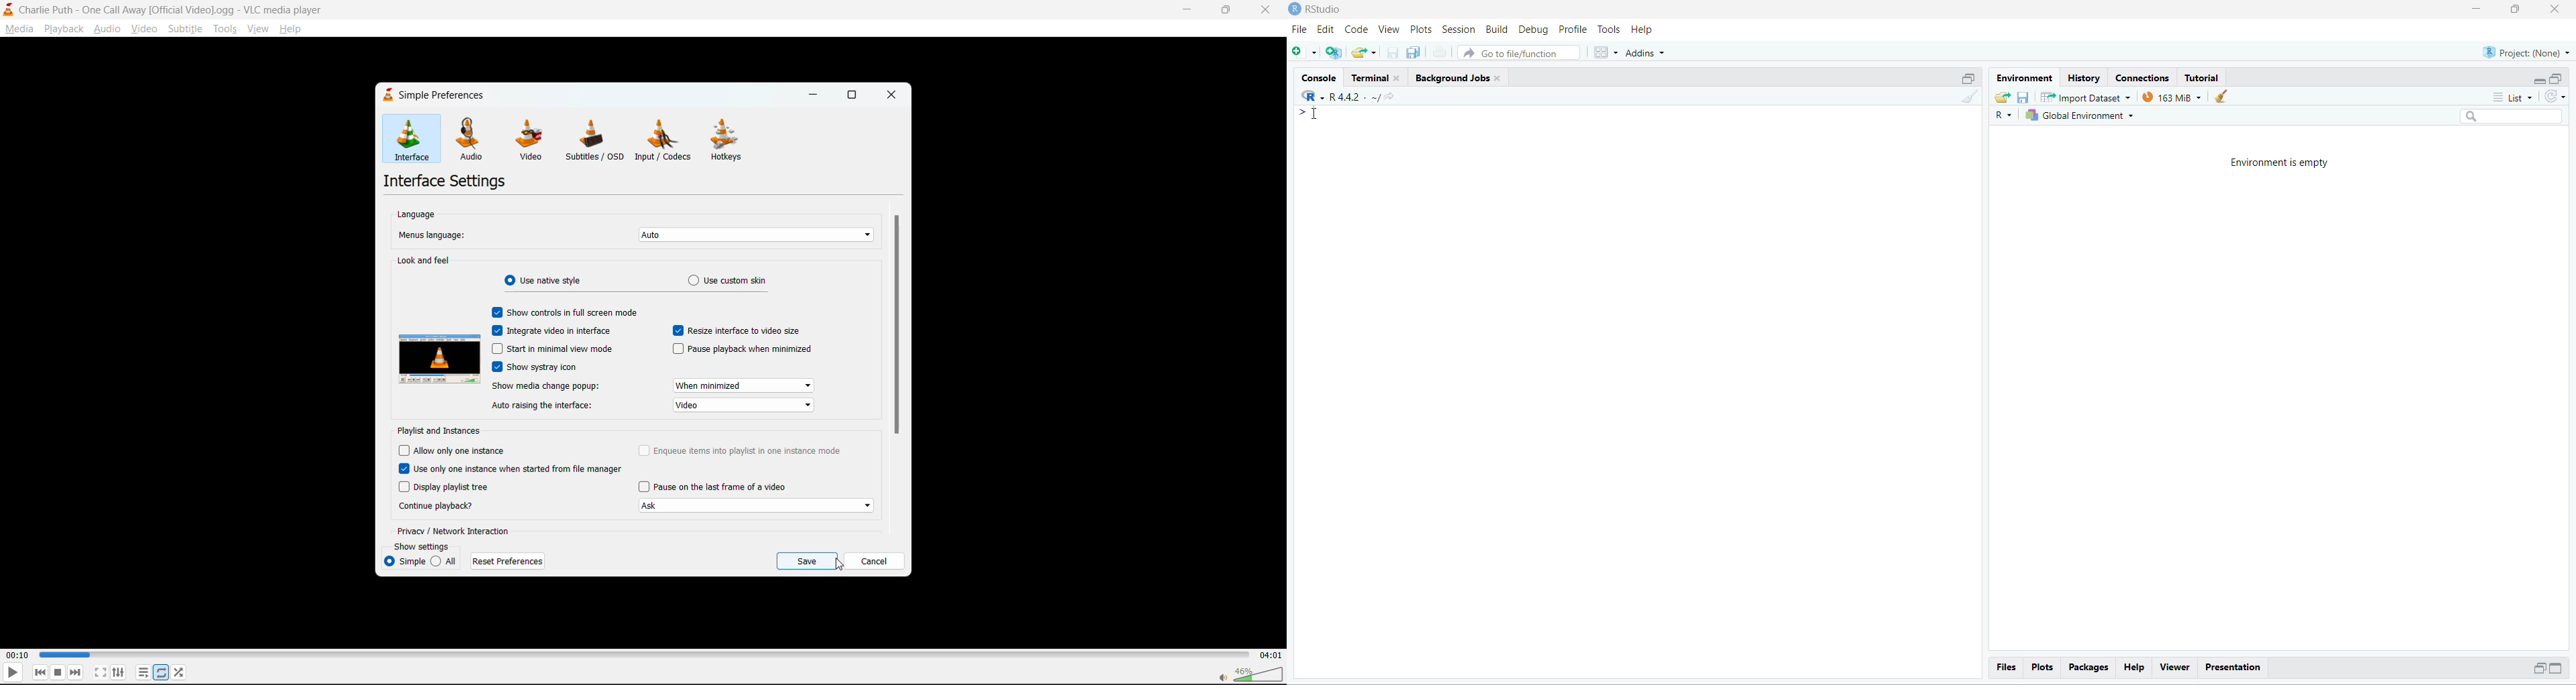 Image resolution: width=2576 pixels, height=700 pixels. Describe the element at coordinates (436, 97) in the screenshot. I see `simple preferences` at that location.